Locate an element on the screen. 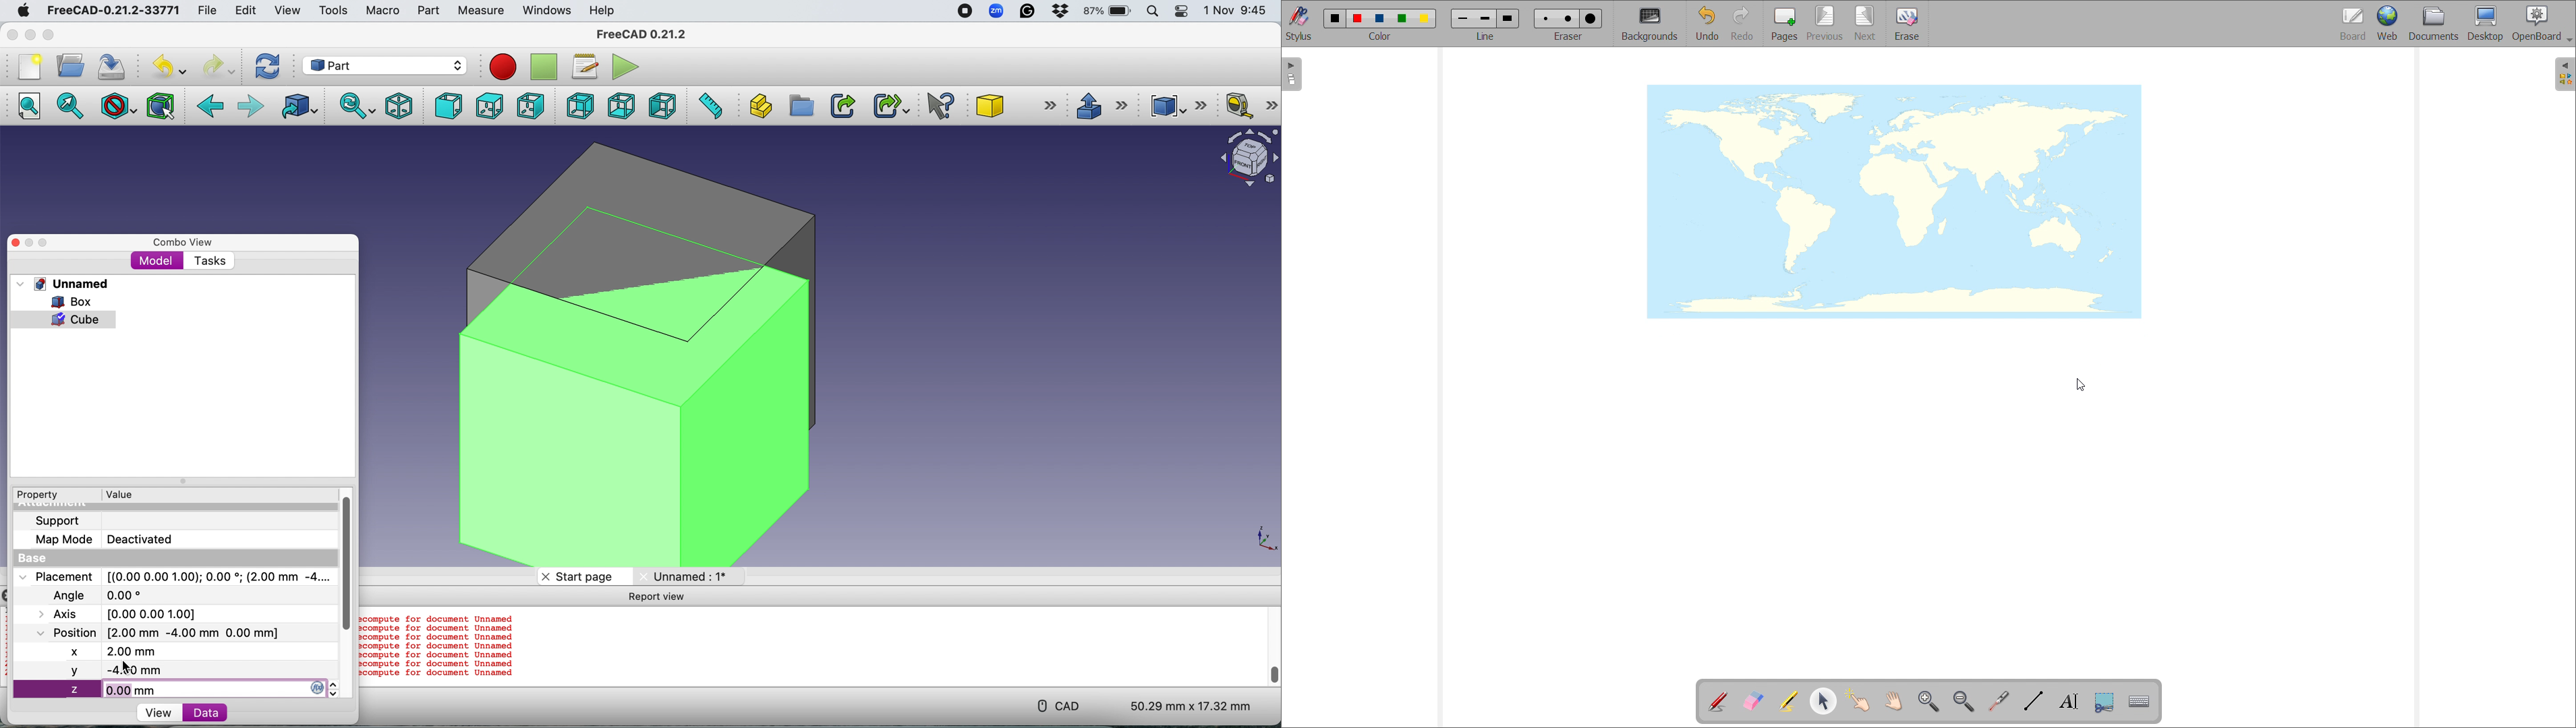 The image size is (2576, 728). Isometric is located at coordinates (399, 105).